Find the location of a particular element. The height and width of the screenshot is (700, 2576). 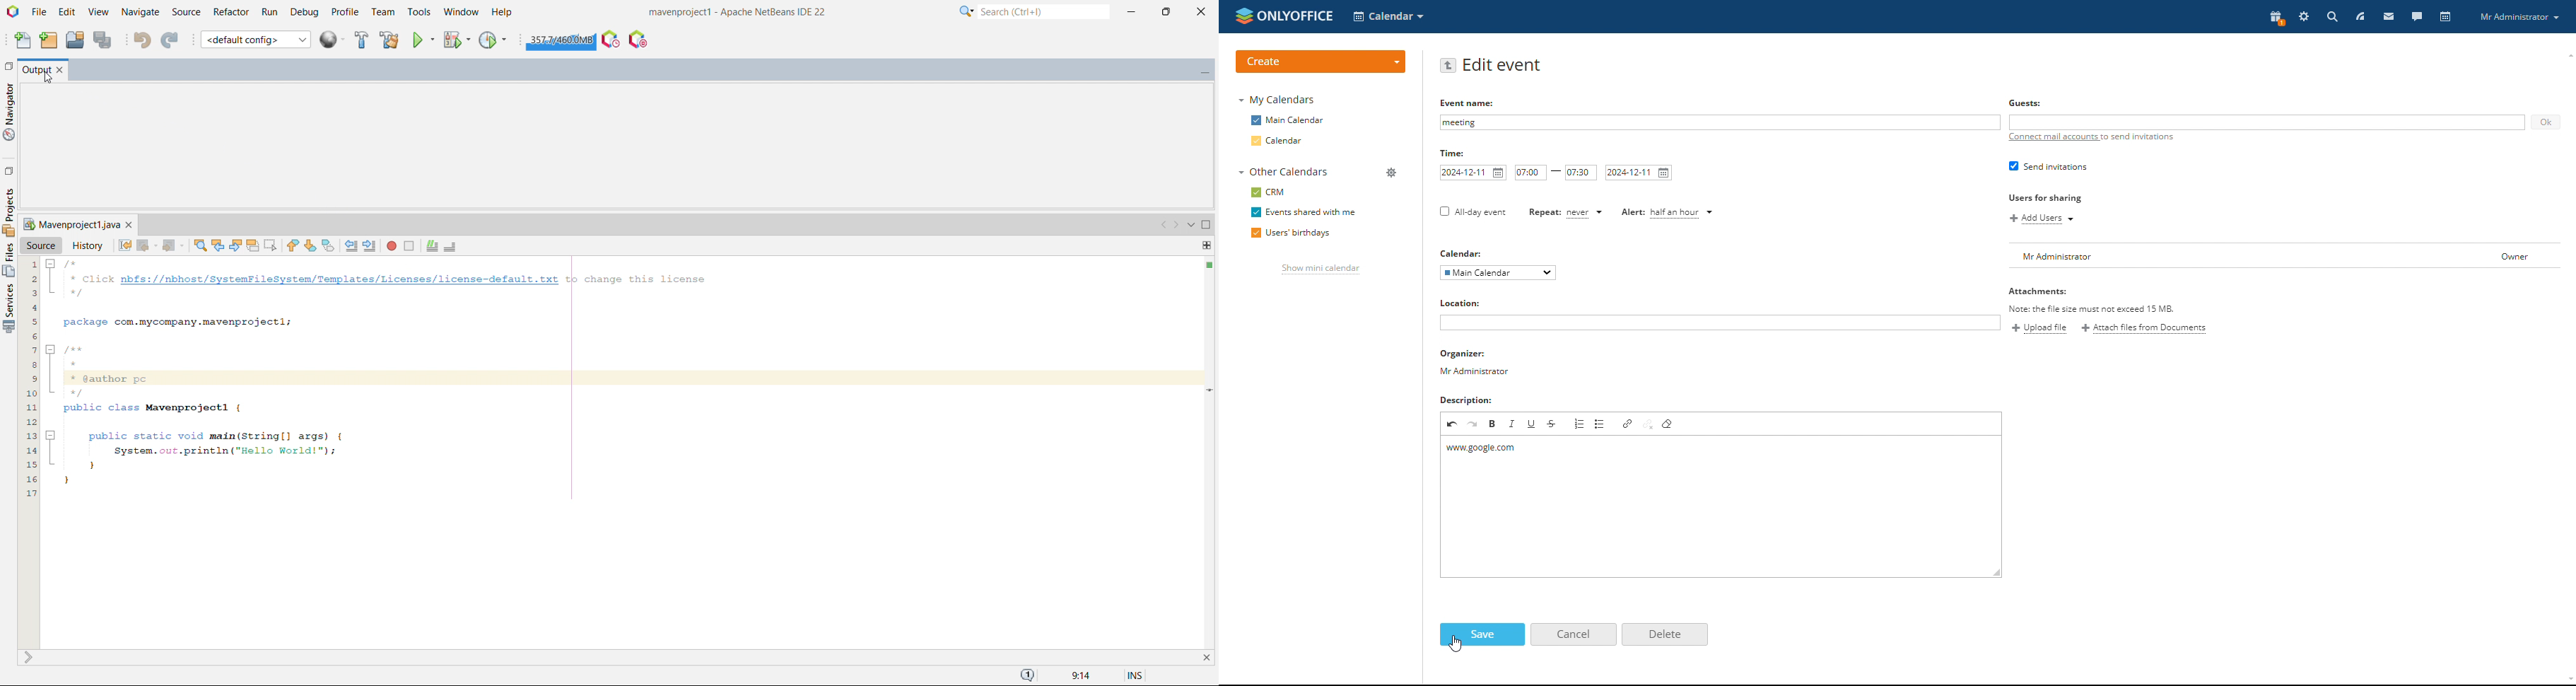

clean and build project is located at coordinates (389, 39).